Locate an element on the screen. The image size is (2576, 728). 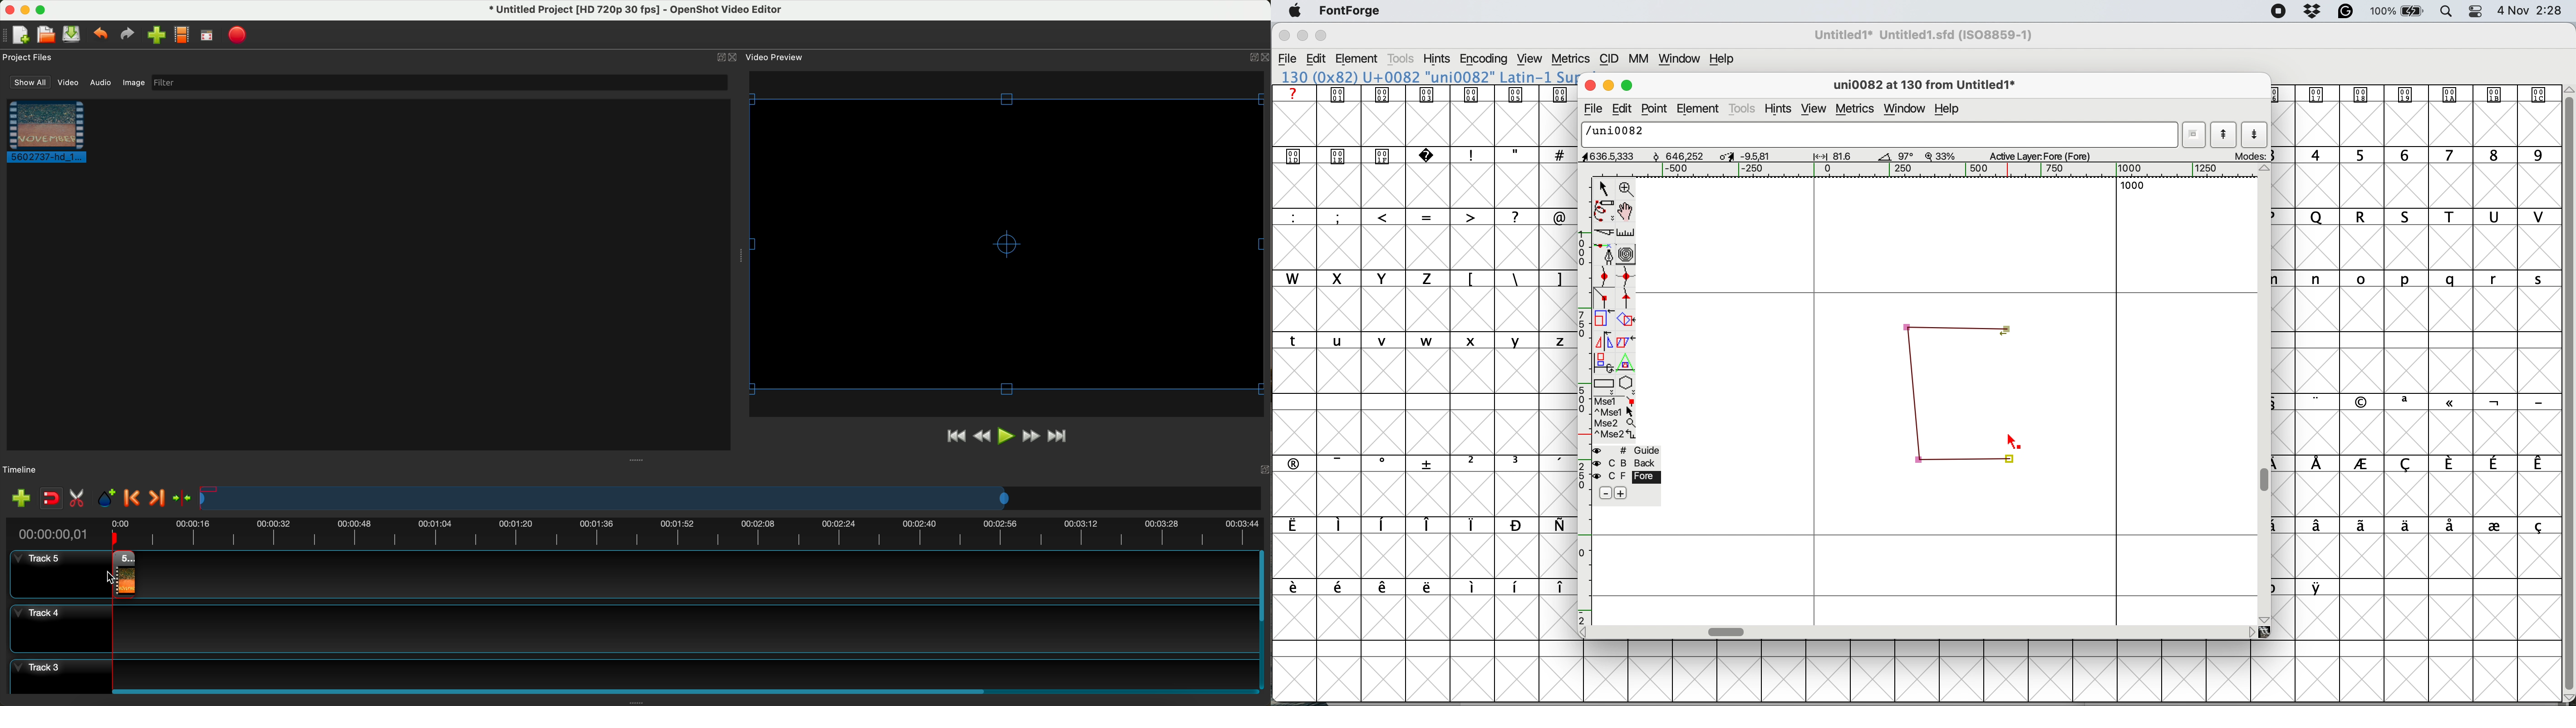
symbols is located at coordinates (2423, 526).